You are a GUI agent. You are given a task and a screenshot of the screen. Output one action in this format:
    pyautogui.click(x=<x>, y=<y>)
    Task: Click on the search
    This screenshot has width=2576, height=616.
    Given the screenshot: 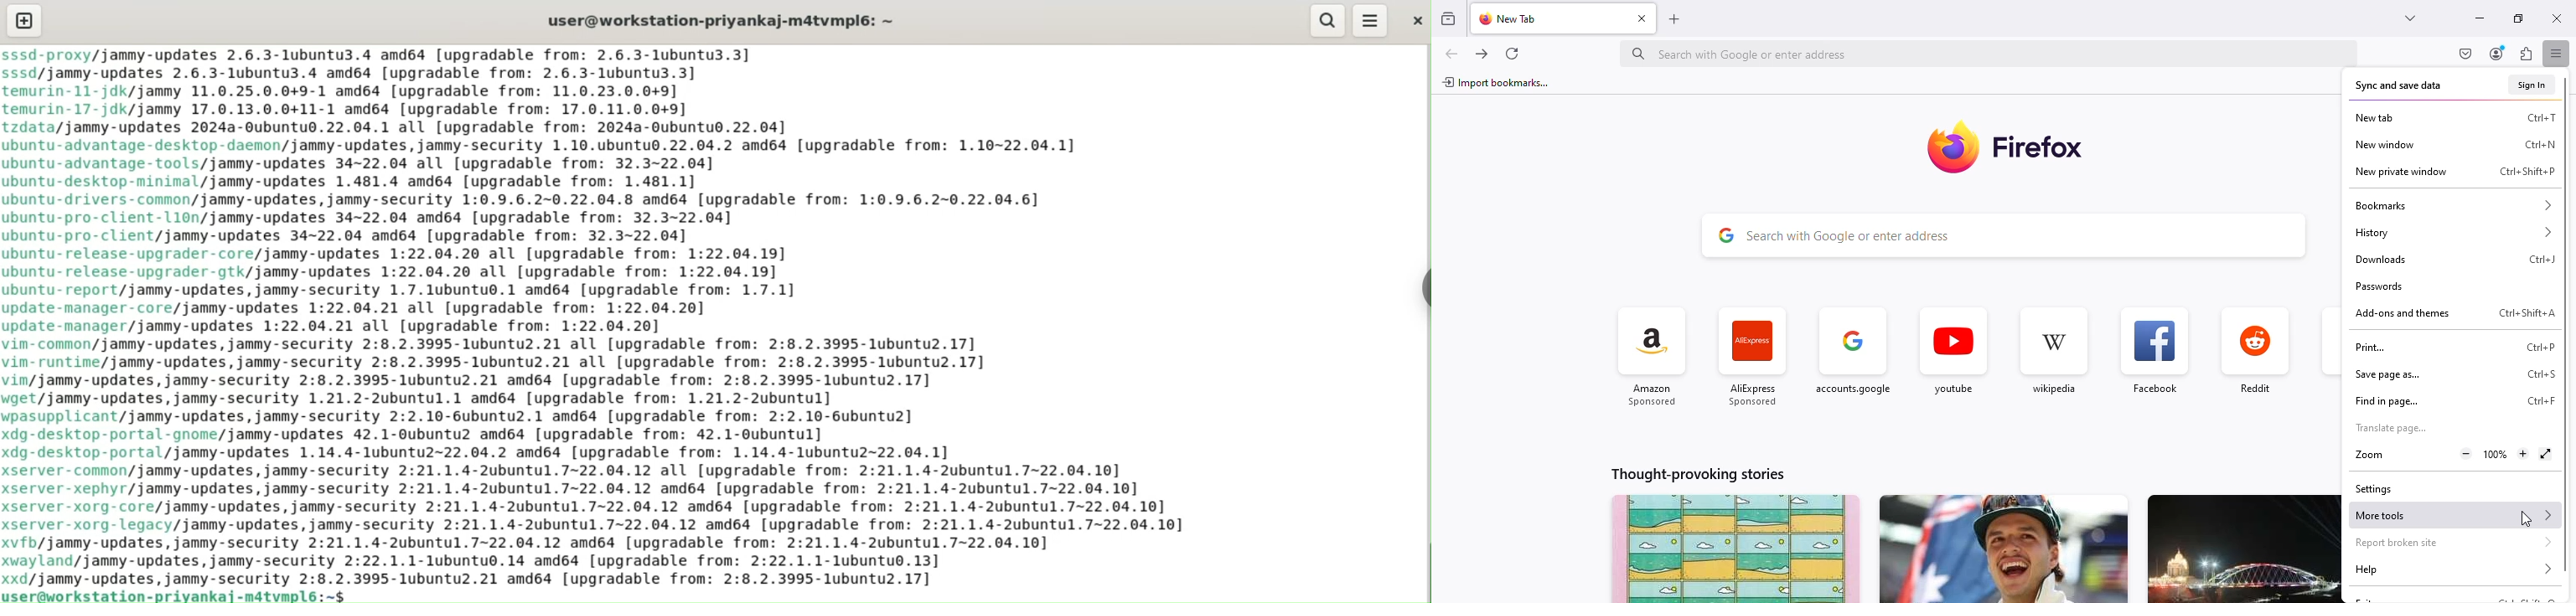 What is the action you would take?
    pyautogui.click(x=1989, y=53)
    